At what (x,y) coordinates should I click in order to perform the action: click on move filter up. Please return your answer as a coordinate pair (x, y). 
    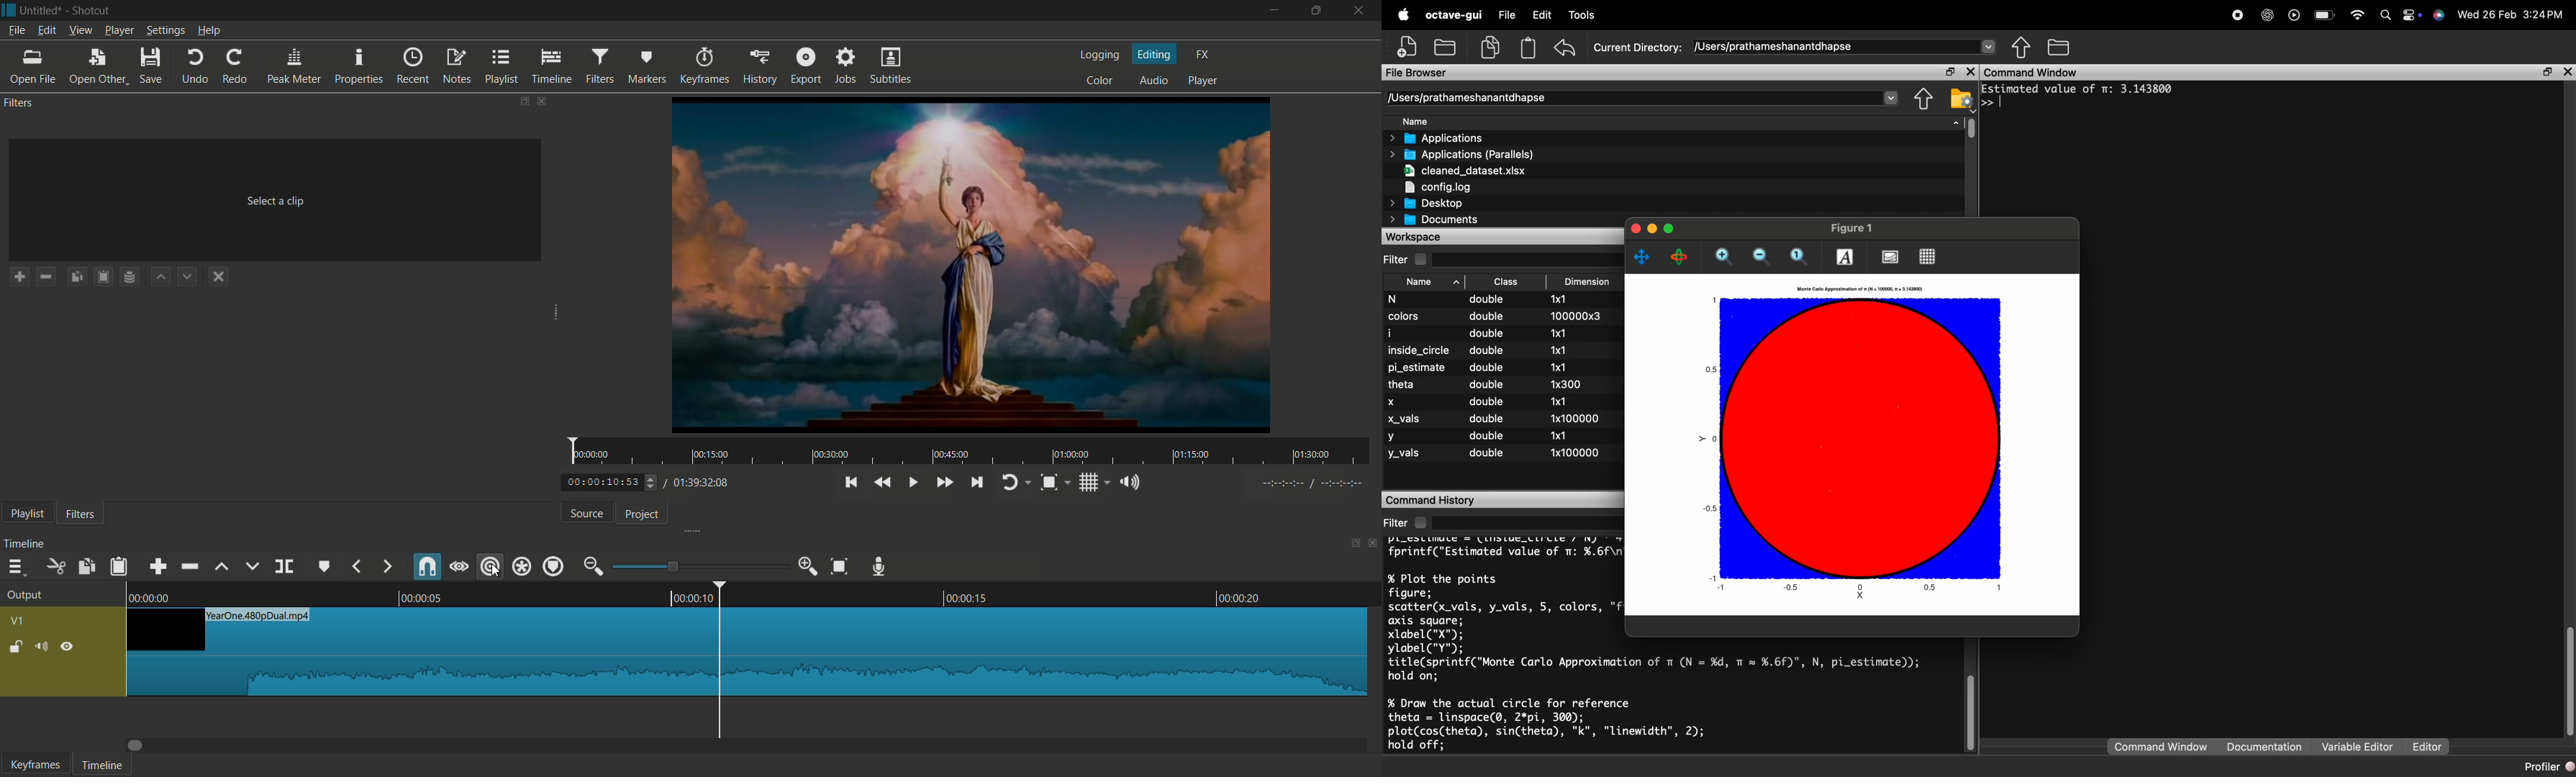
    Looking at the image, I should click on (160, 276).